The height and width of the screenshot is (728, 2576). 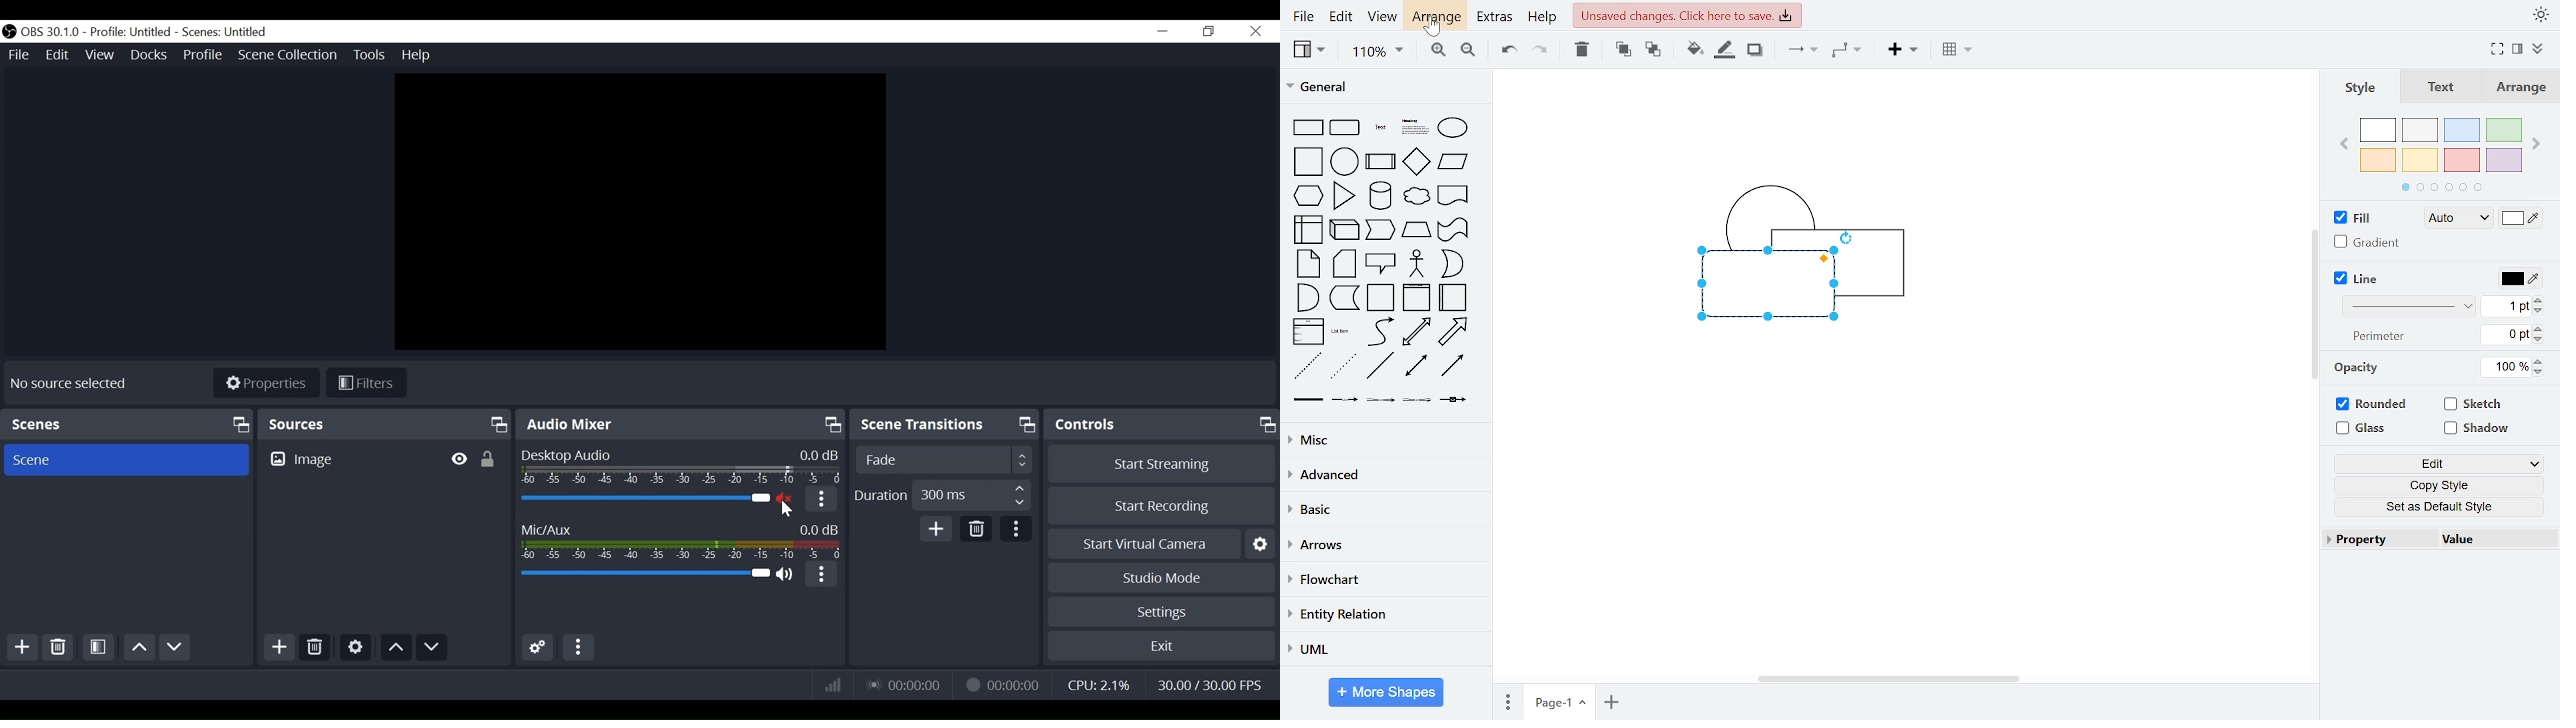 I want to click on arrange, so click(x=2521, y=88).